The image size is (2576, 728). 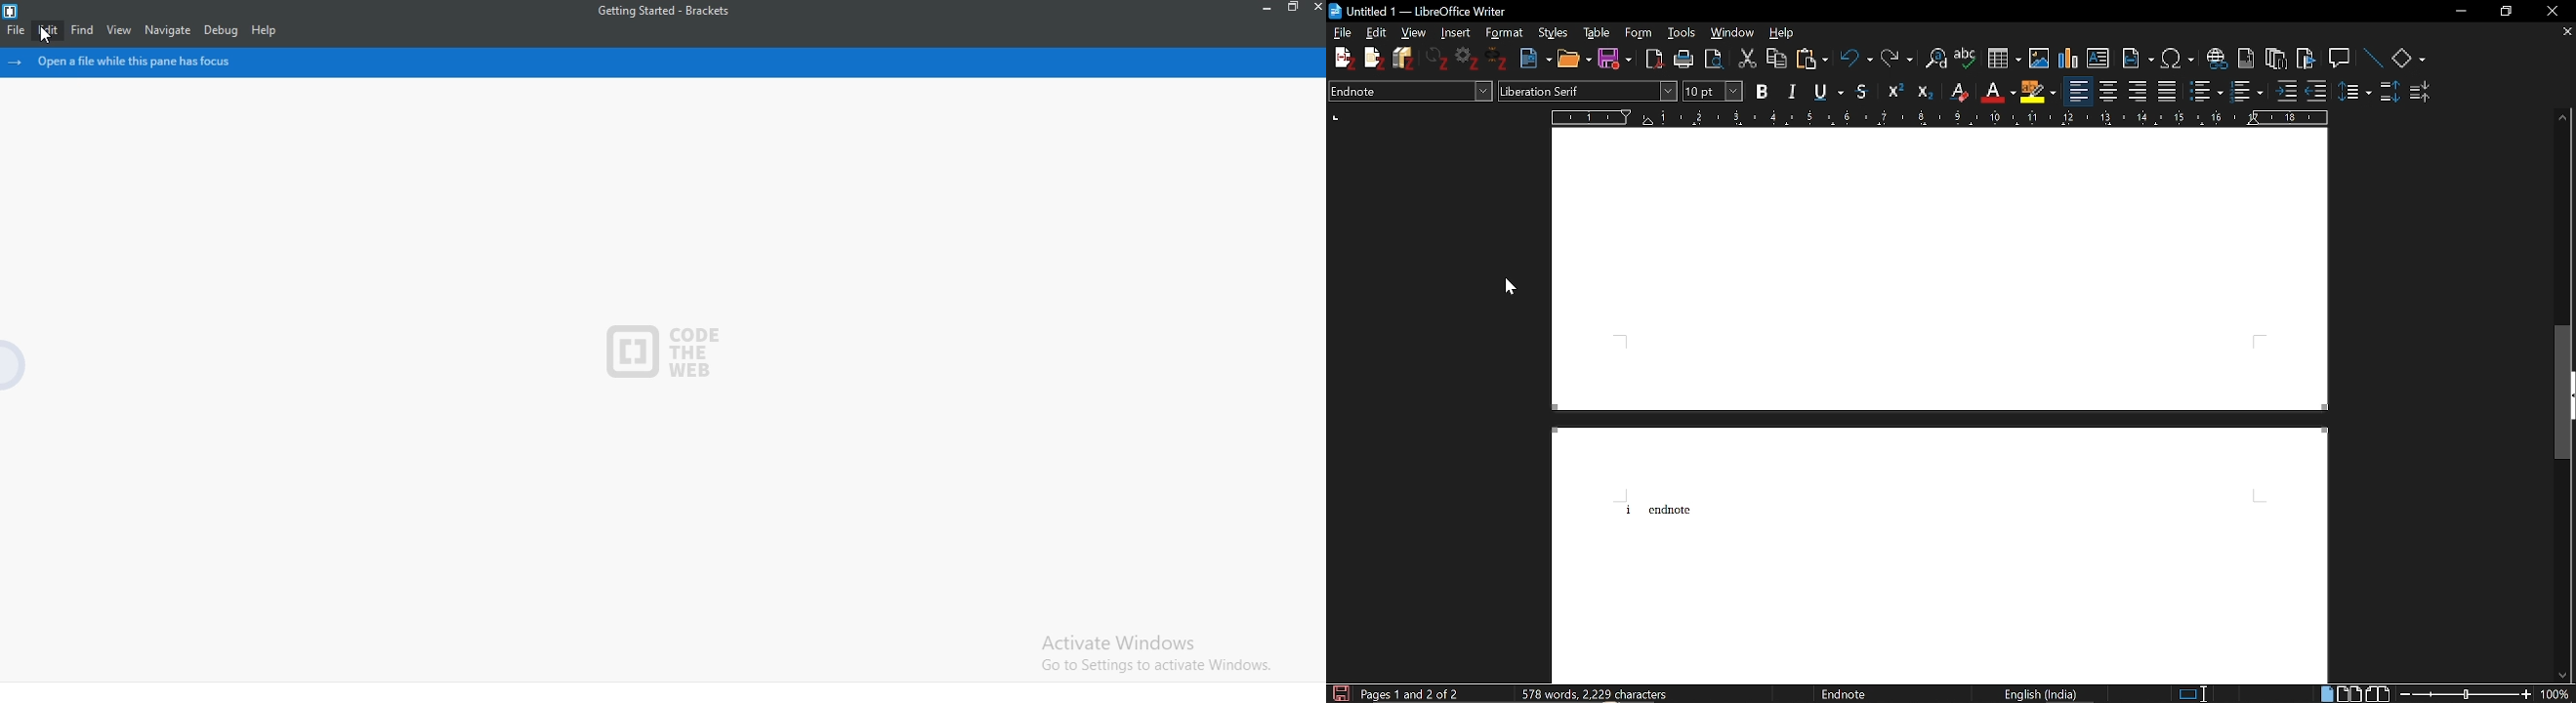 What do you see at coordinates (2408, 60) in the screenshot?
I see `Basic shapes` at bounding box center [2408, 60].